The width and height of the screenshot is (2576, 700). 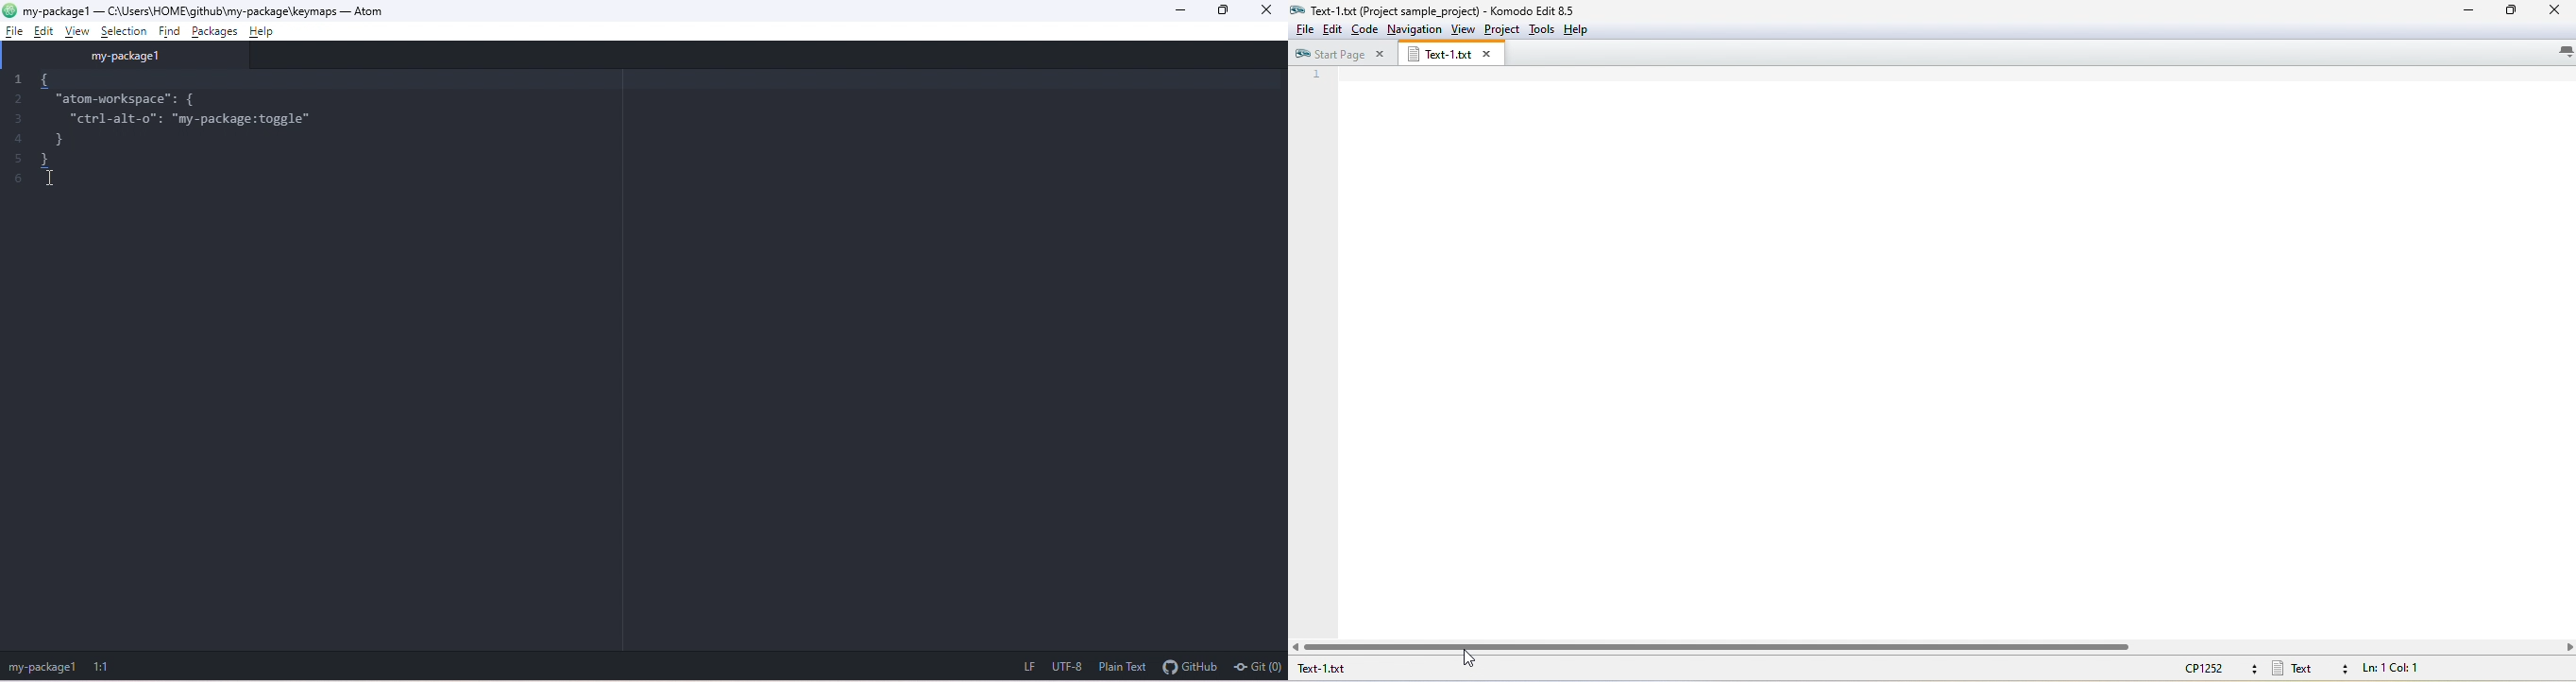 What do you see at coordinates (2568, 645) in the screenshot?
I see `scroll right` at bounding box center [2568, 645].